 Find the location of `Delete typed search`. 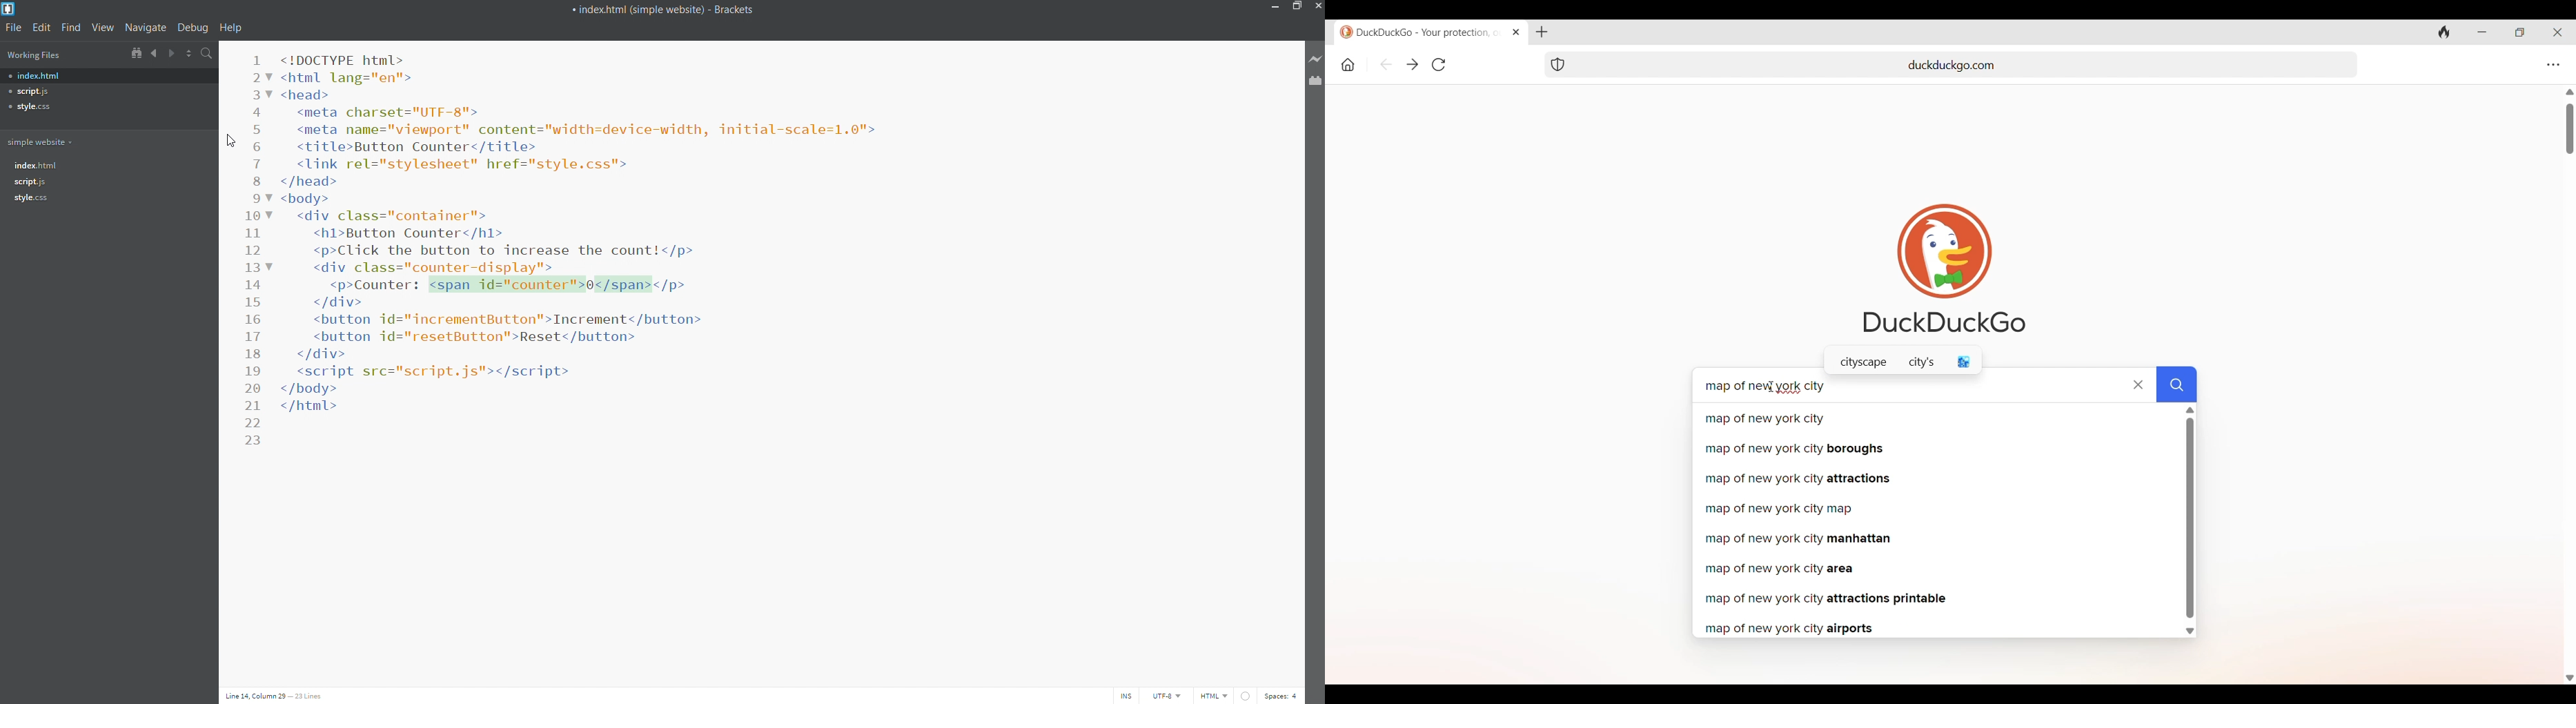

Delete typed search is located at coordinates (2138, 385).